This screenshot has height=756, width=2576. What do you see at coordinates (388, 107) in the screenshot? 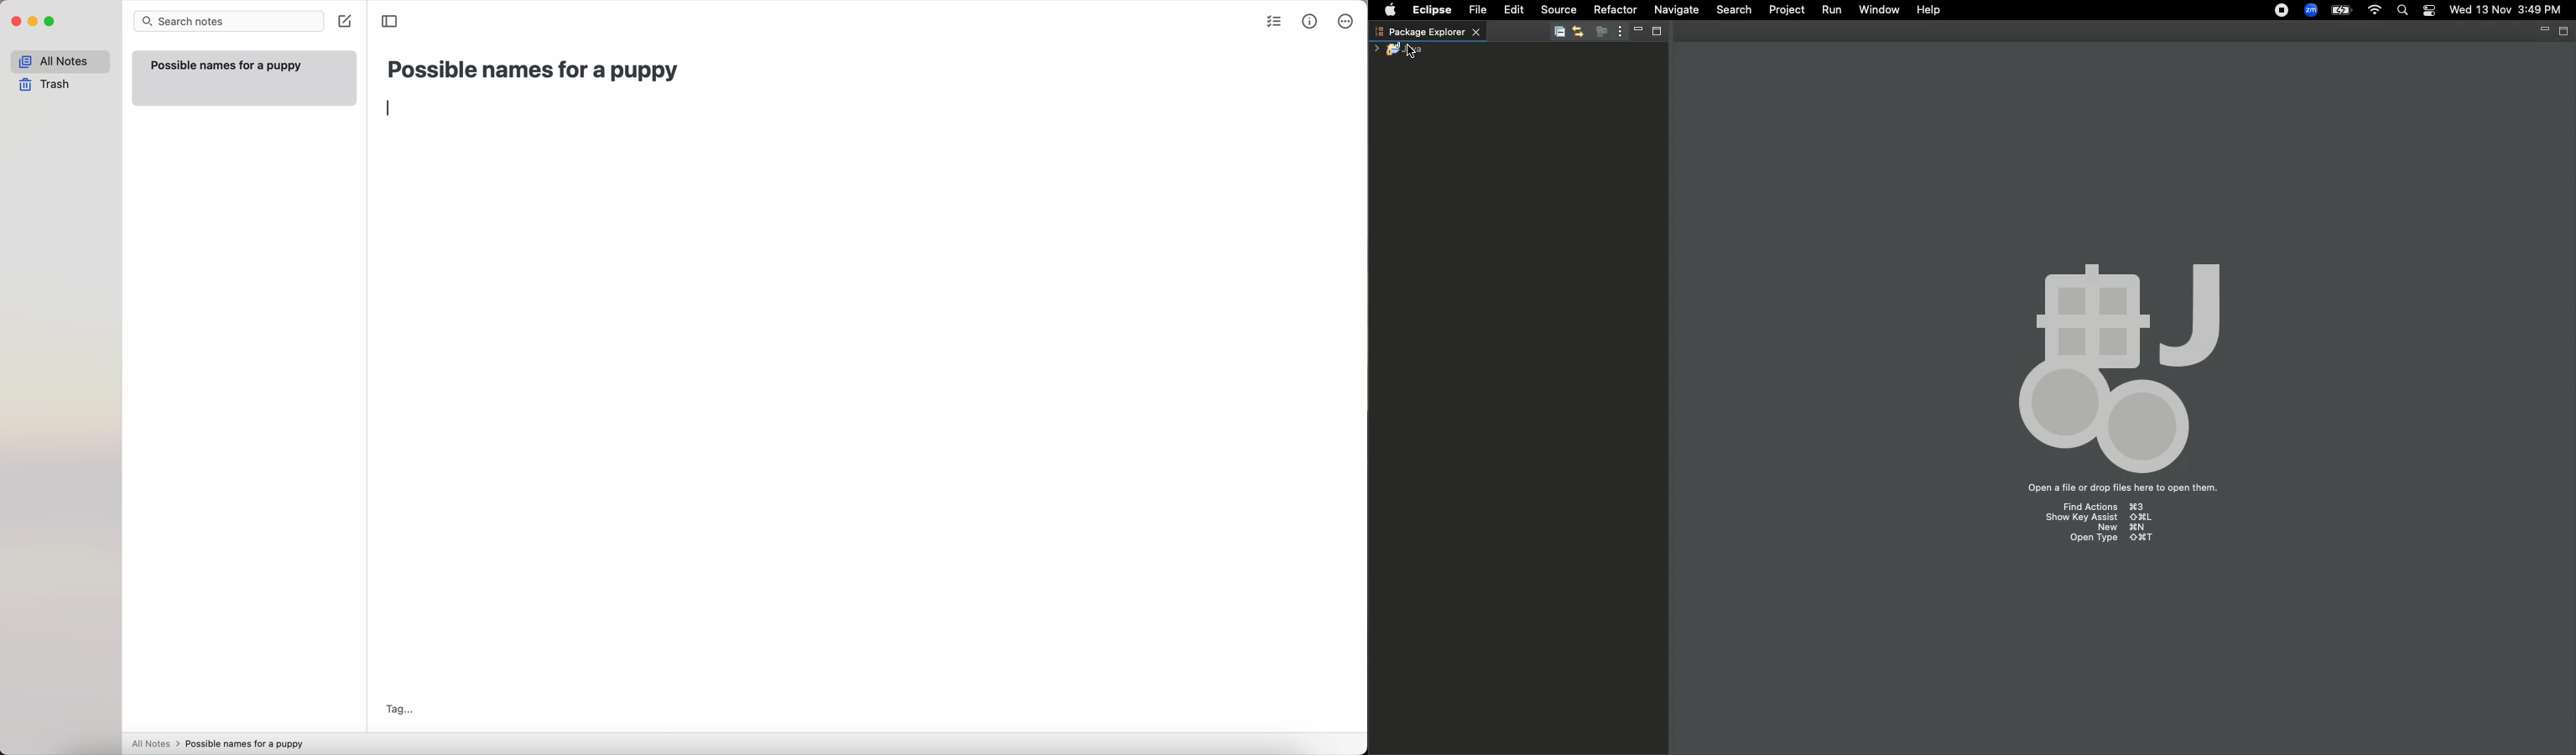
I see `enter` at bounding box center [388, 107].